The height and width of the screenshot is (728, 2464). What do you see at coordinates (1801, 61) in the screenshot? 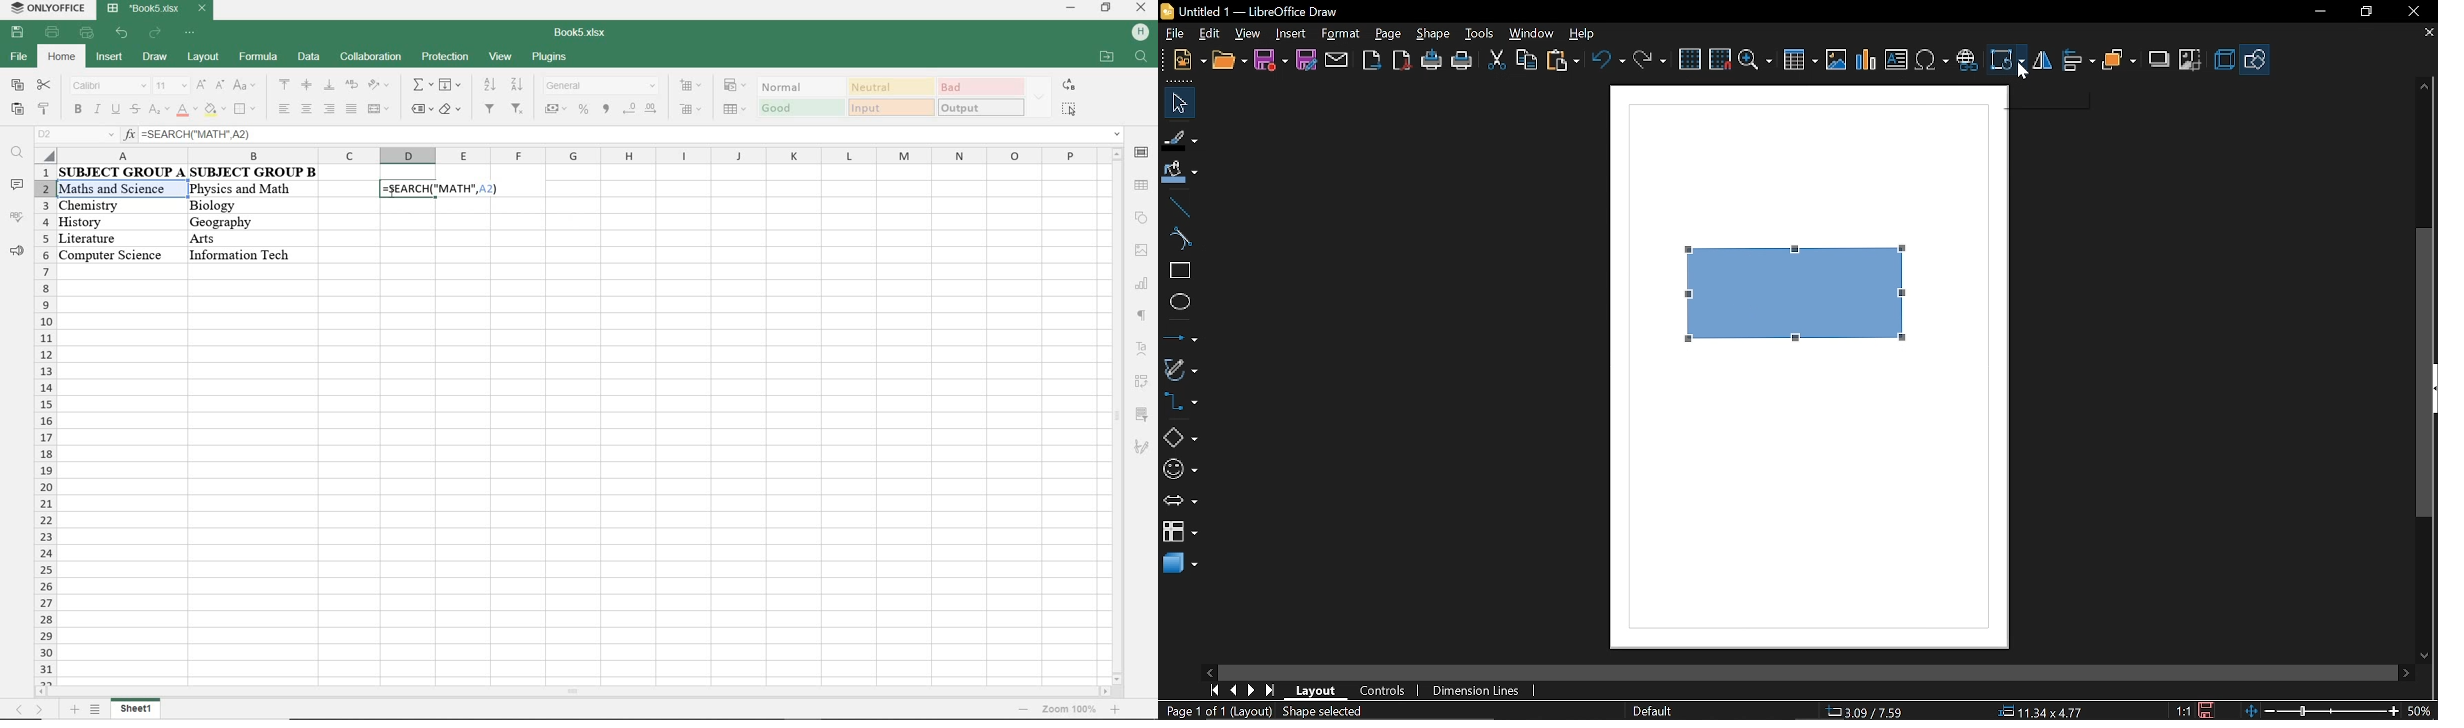
I see `Insert table` at bounding box center [1801, 61].